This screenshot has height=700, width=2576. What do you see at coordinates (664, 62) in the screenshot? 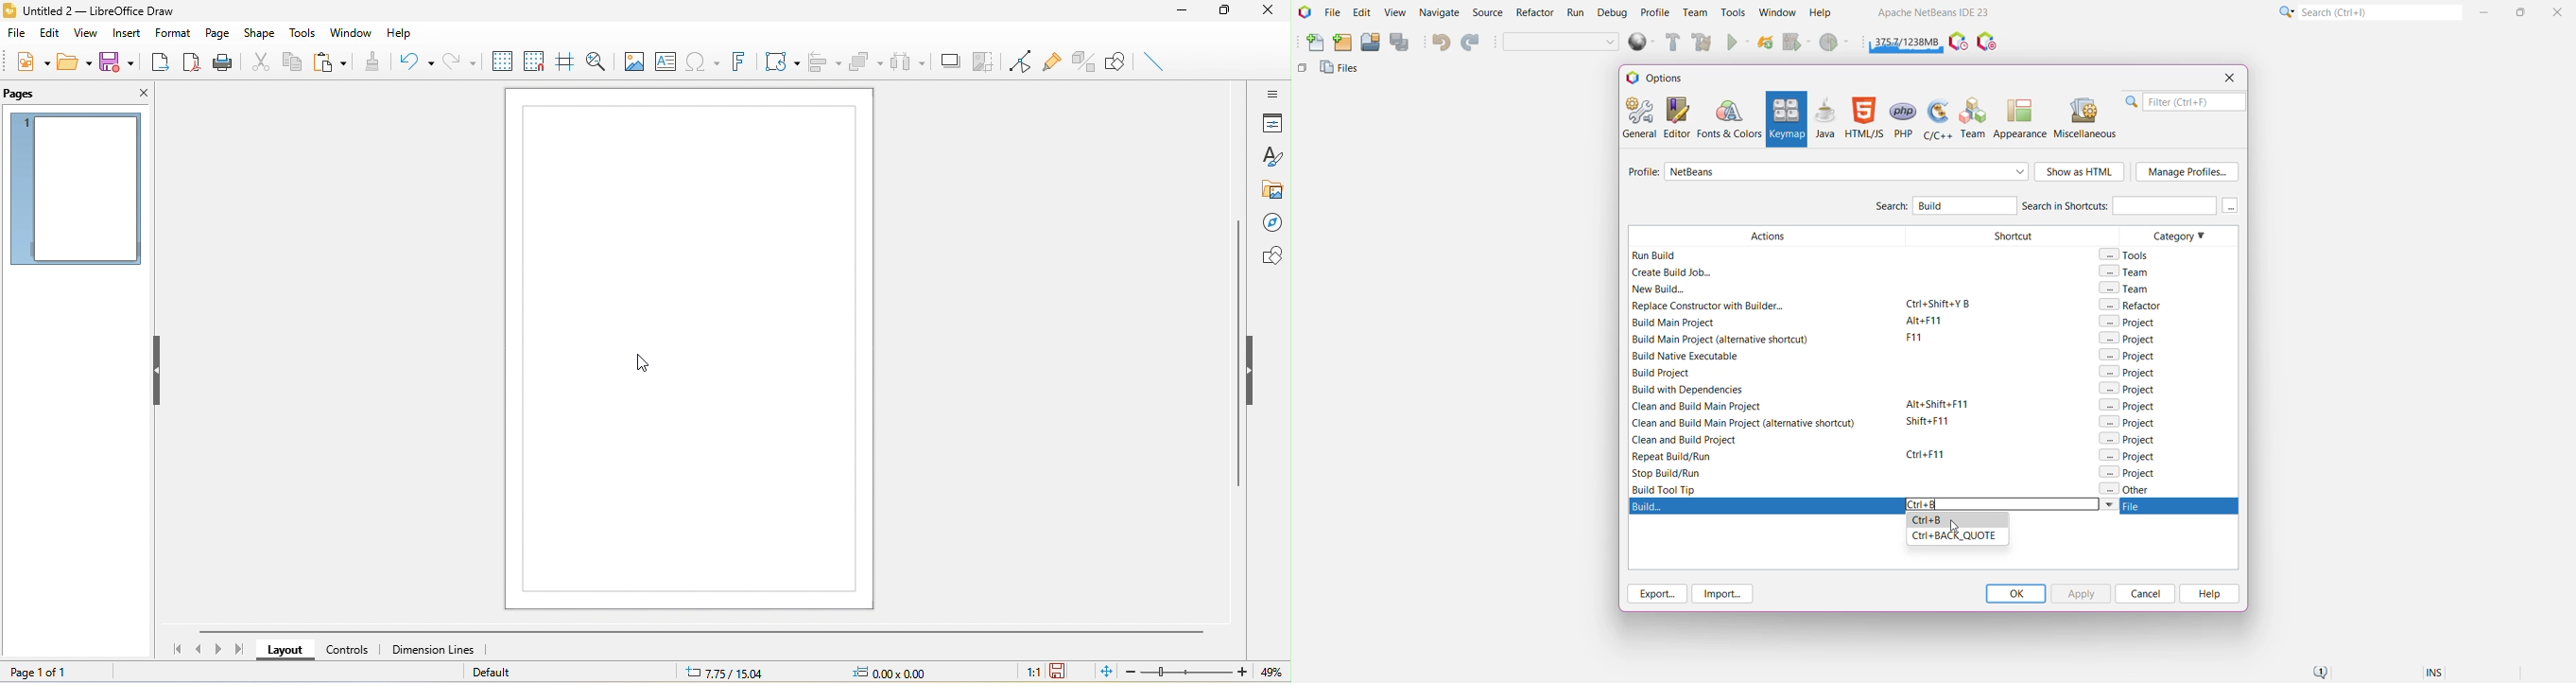
I see `text box` at bounding box center [664, 62].